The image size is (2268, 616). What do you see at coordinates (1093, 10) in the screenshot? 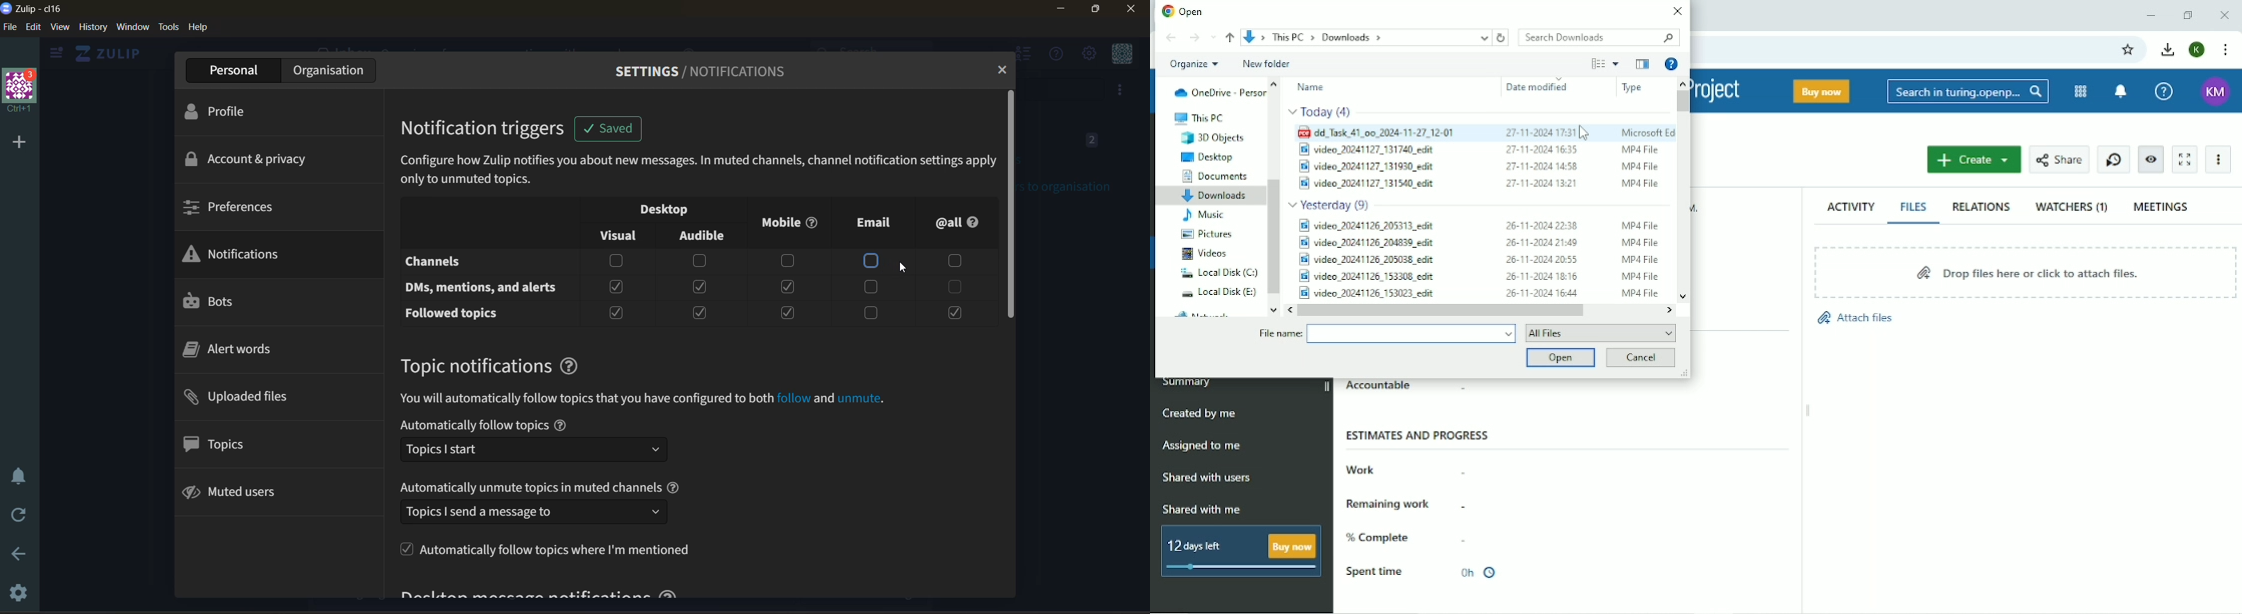
I see `maximize` at bounding box center [1093, 10].